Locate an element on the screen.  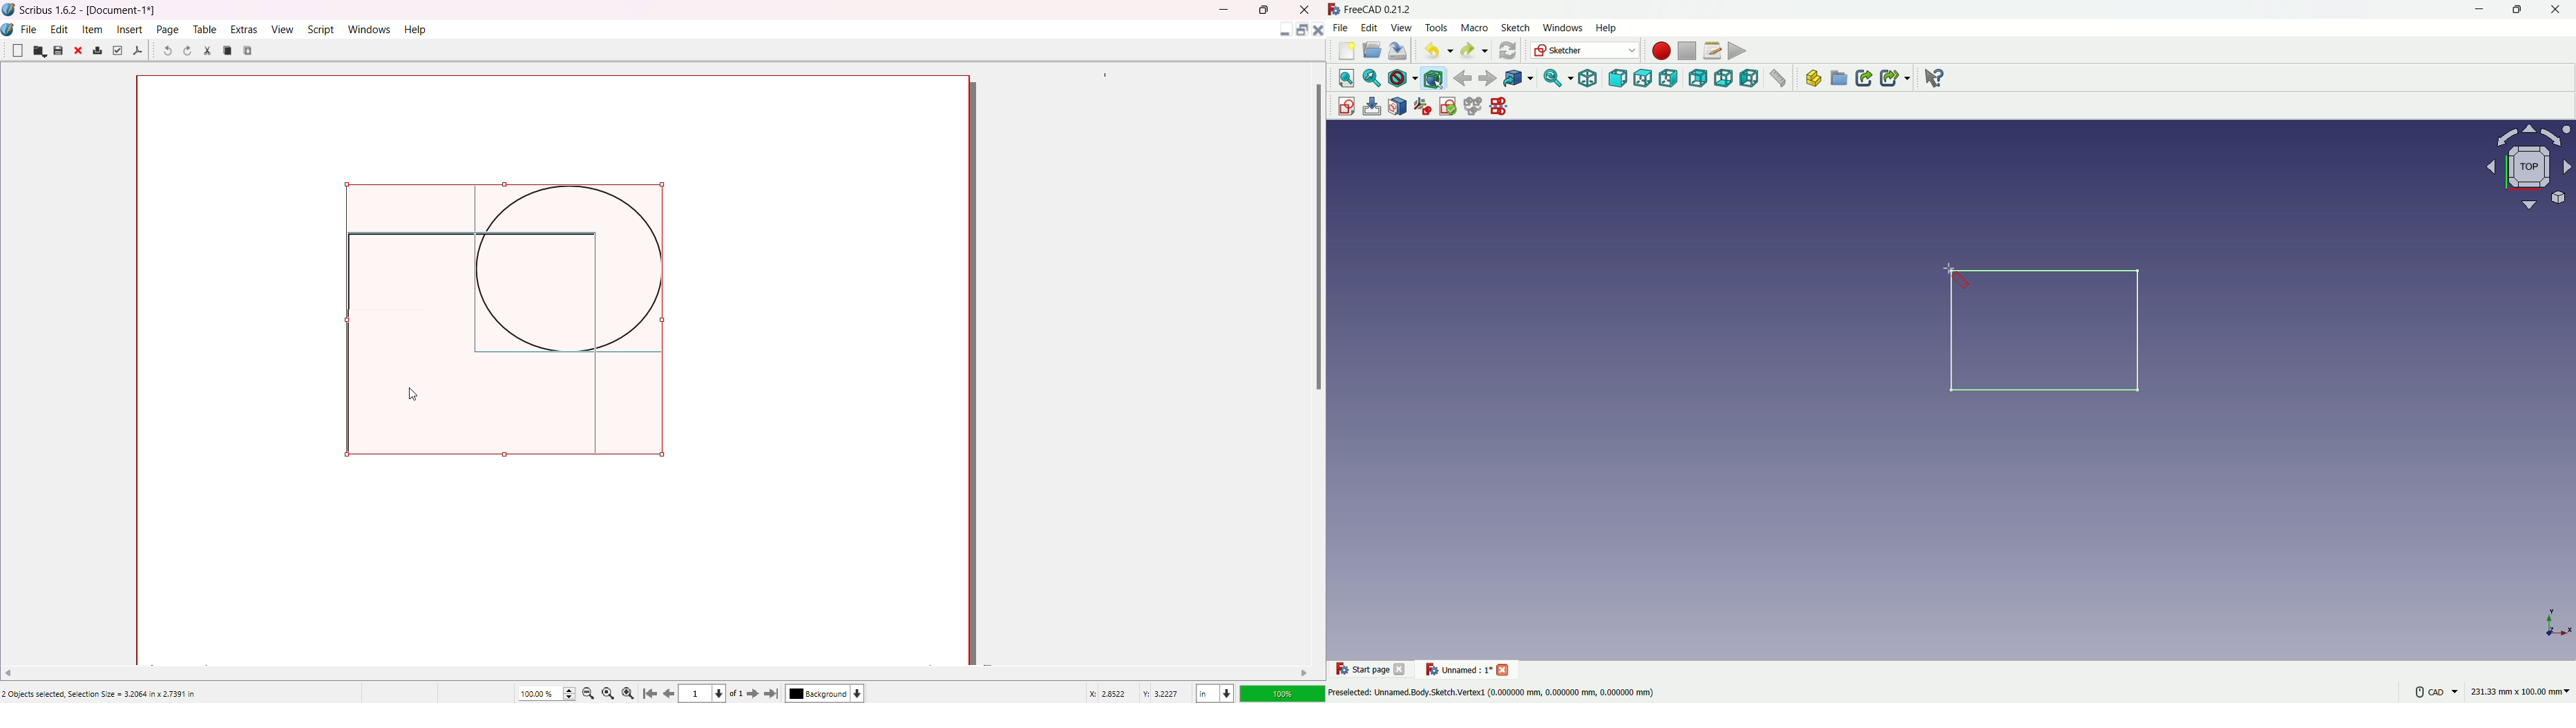
measuring unit is located at coordinates (2518, 693).